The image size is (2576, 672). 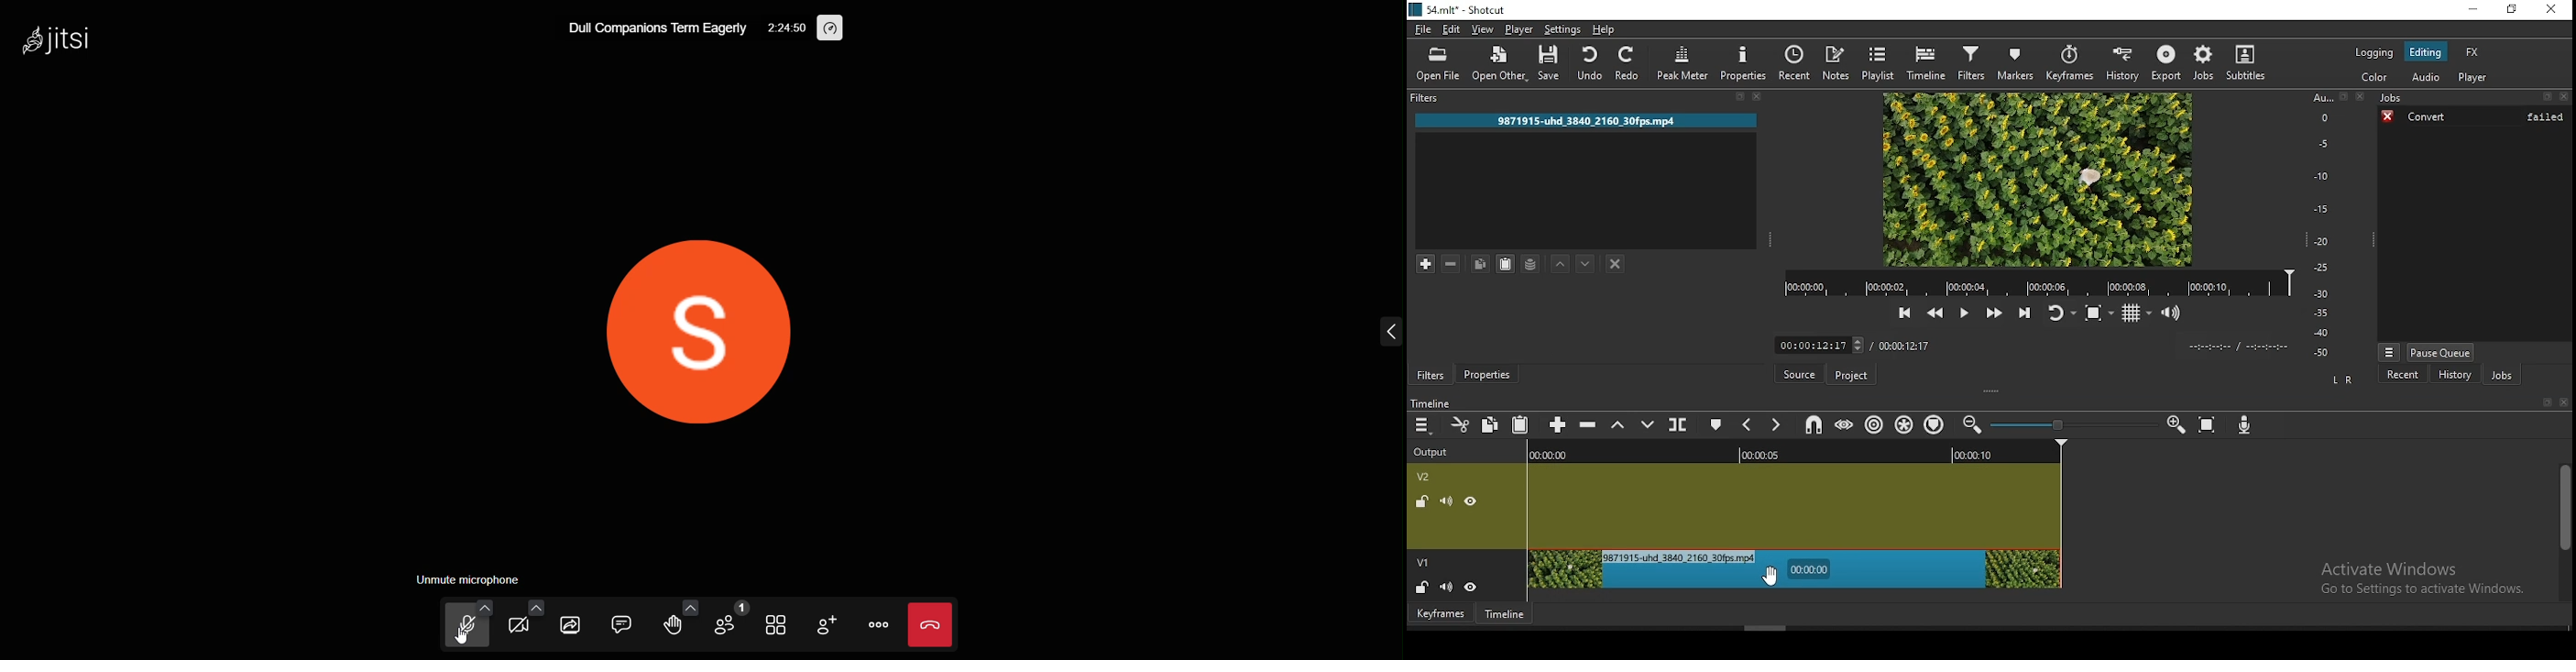 I want to click on history, so click(x=2122, y=60).